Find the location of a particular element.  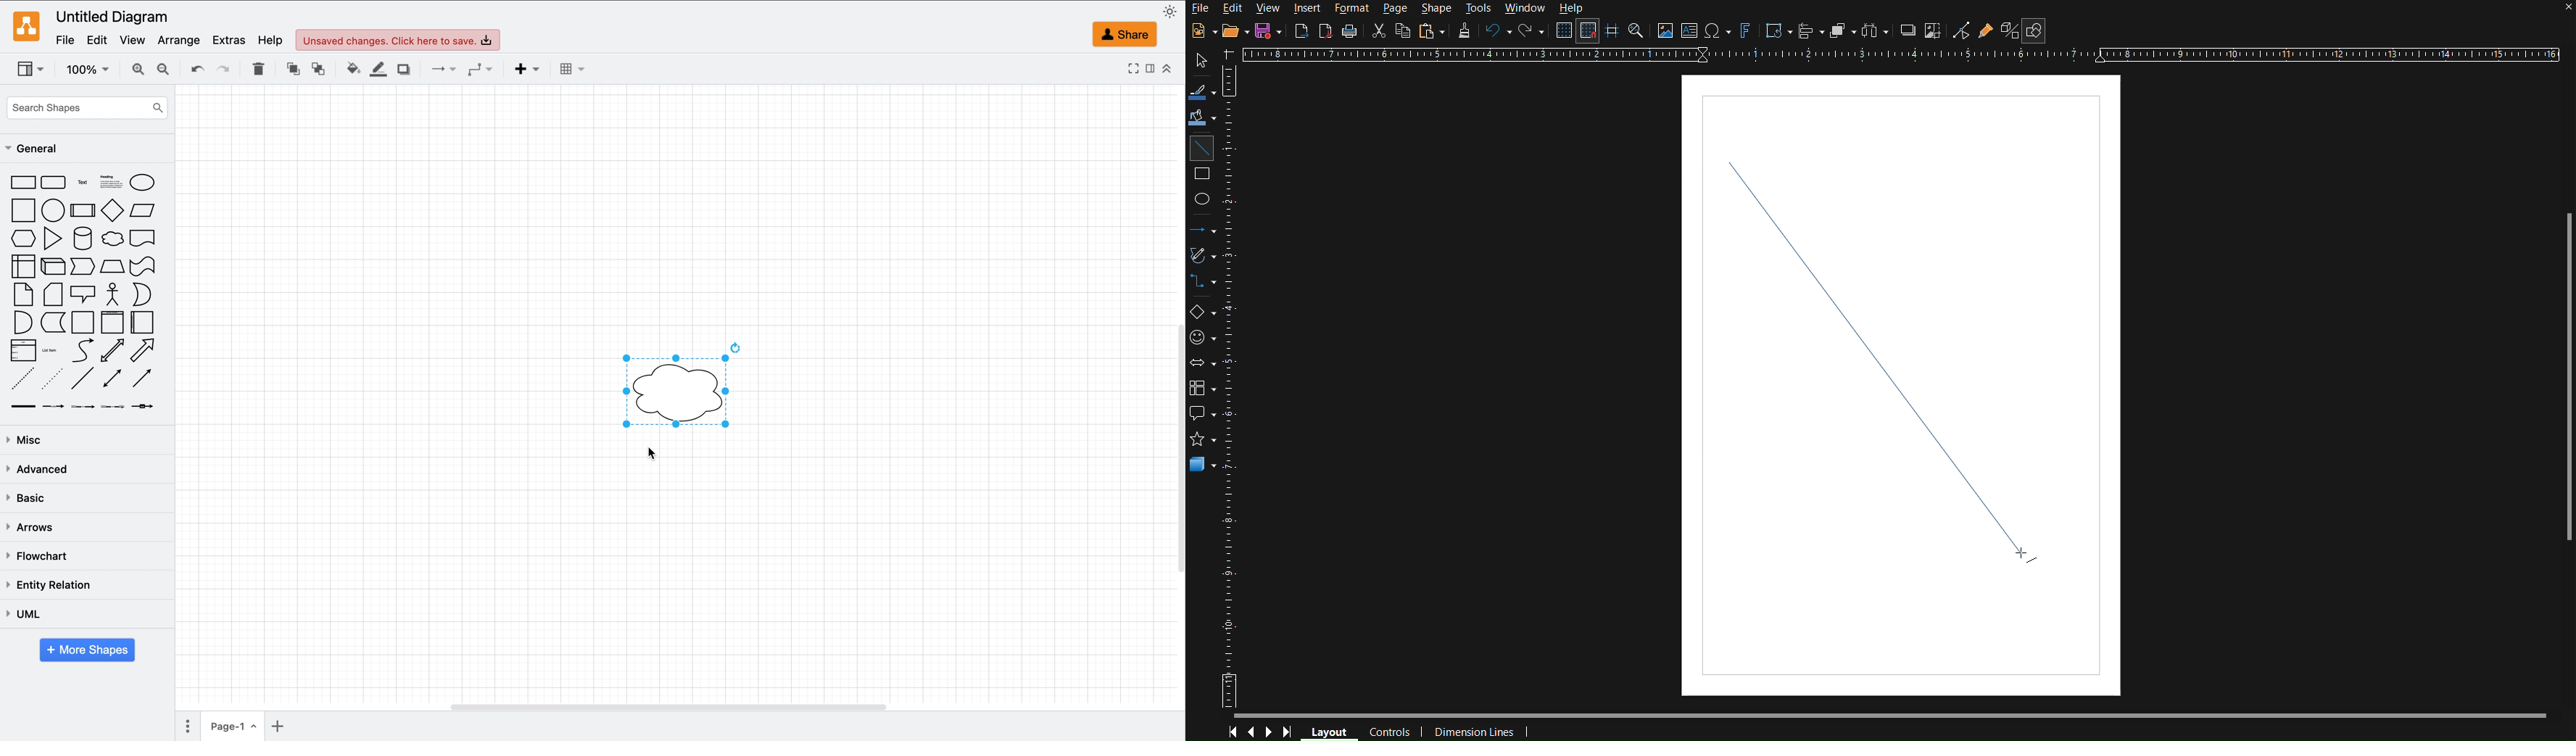

Show Gluepoint Functions is located at coordinates (1985, 30).